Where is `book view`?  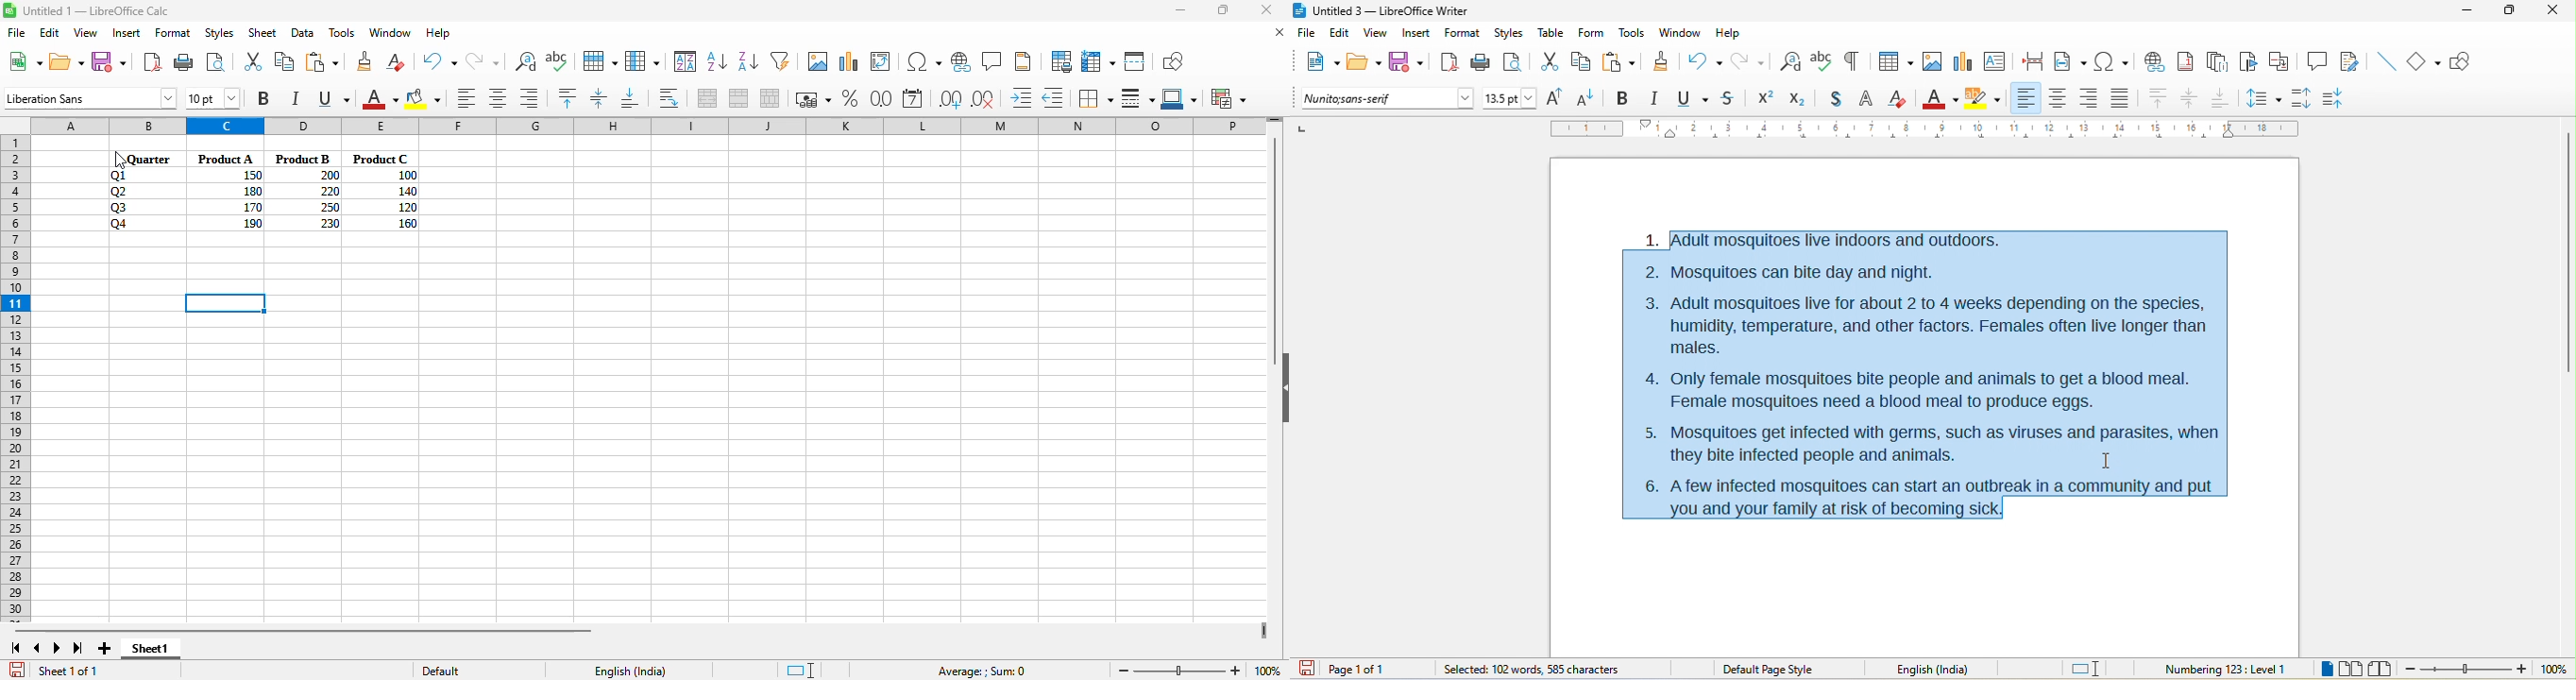 book view is located at coordinates (2379, 668).